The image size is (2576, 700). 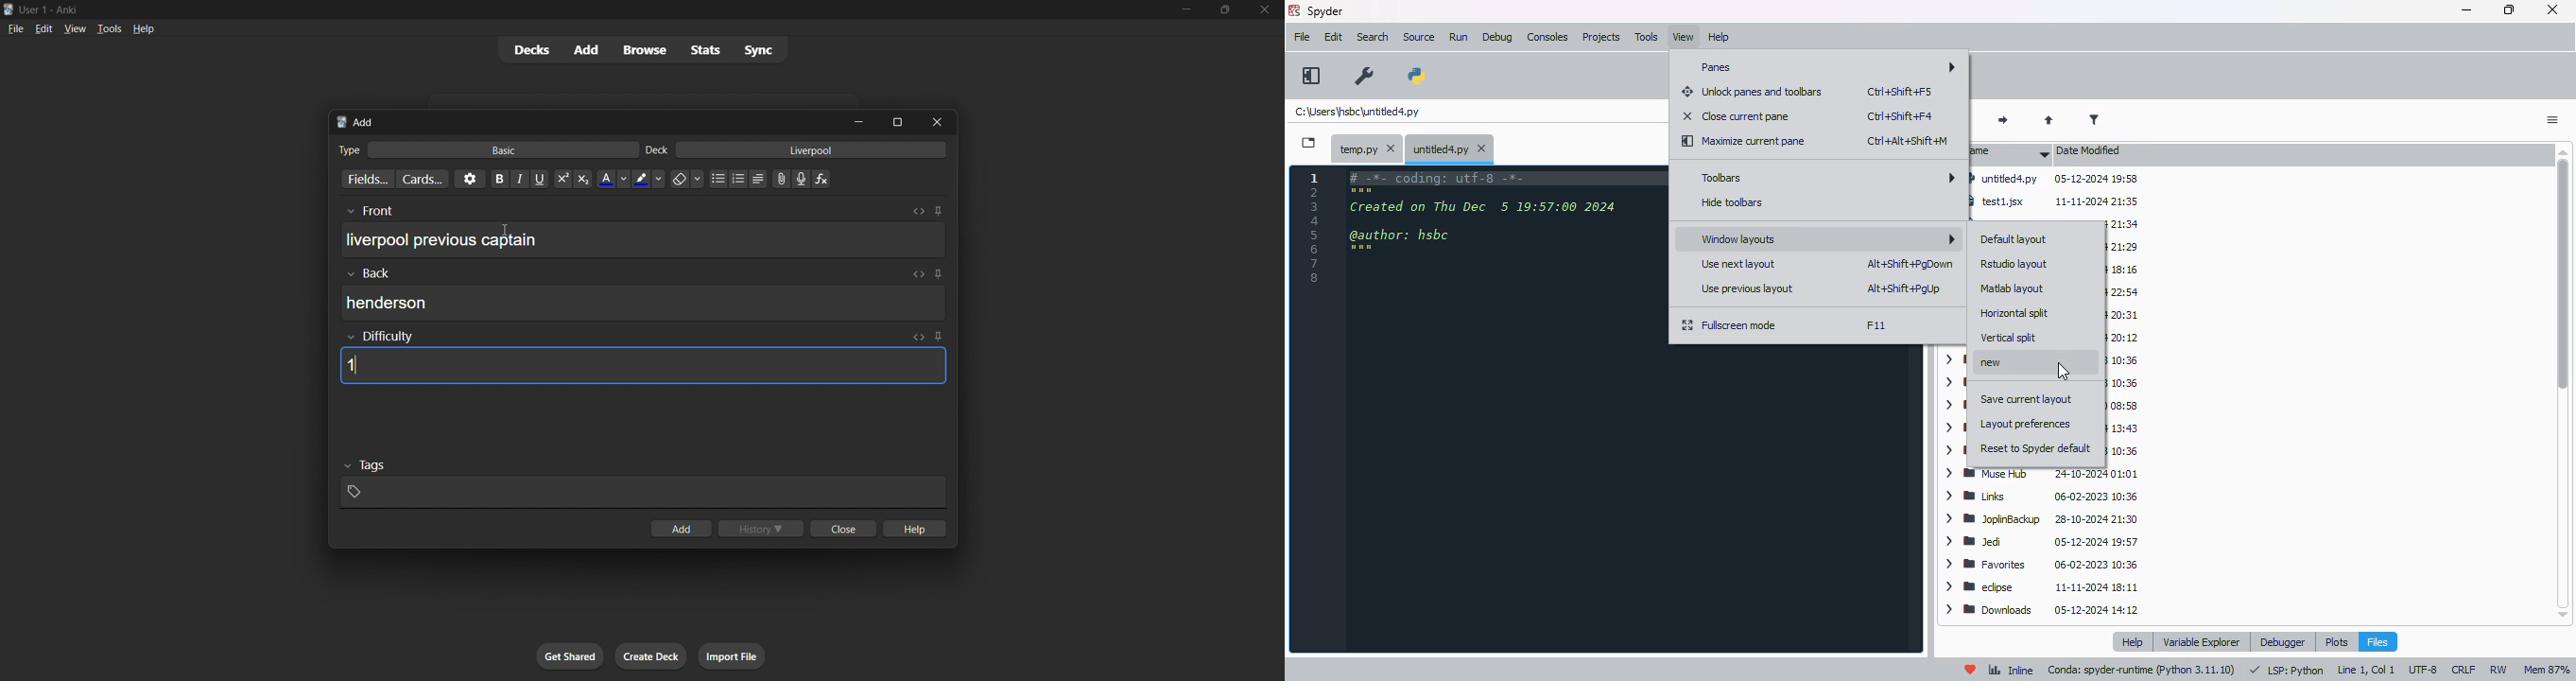 I want to click on use next layout, so click(x=1740, y=264).